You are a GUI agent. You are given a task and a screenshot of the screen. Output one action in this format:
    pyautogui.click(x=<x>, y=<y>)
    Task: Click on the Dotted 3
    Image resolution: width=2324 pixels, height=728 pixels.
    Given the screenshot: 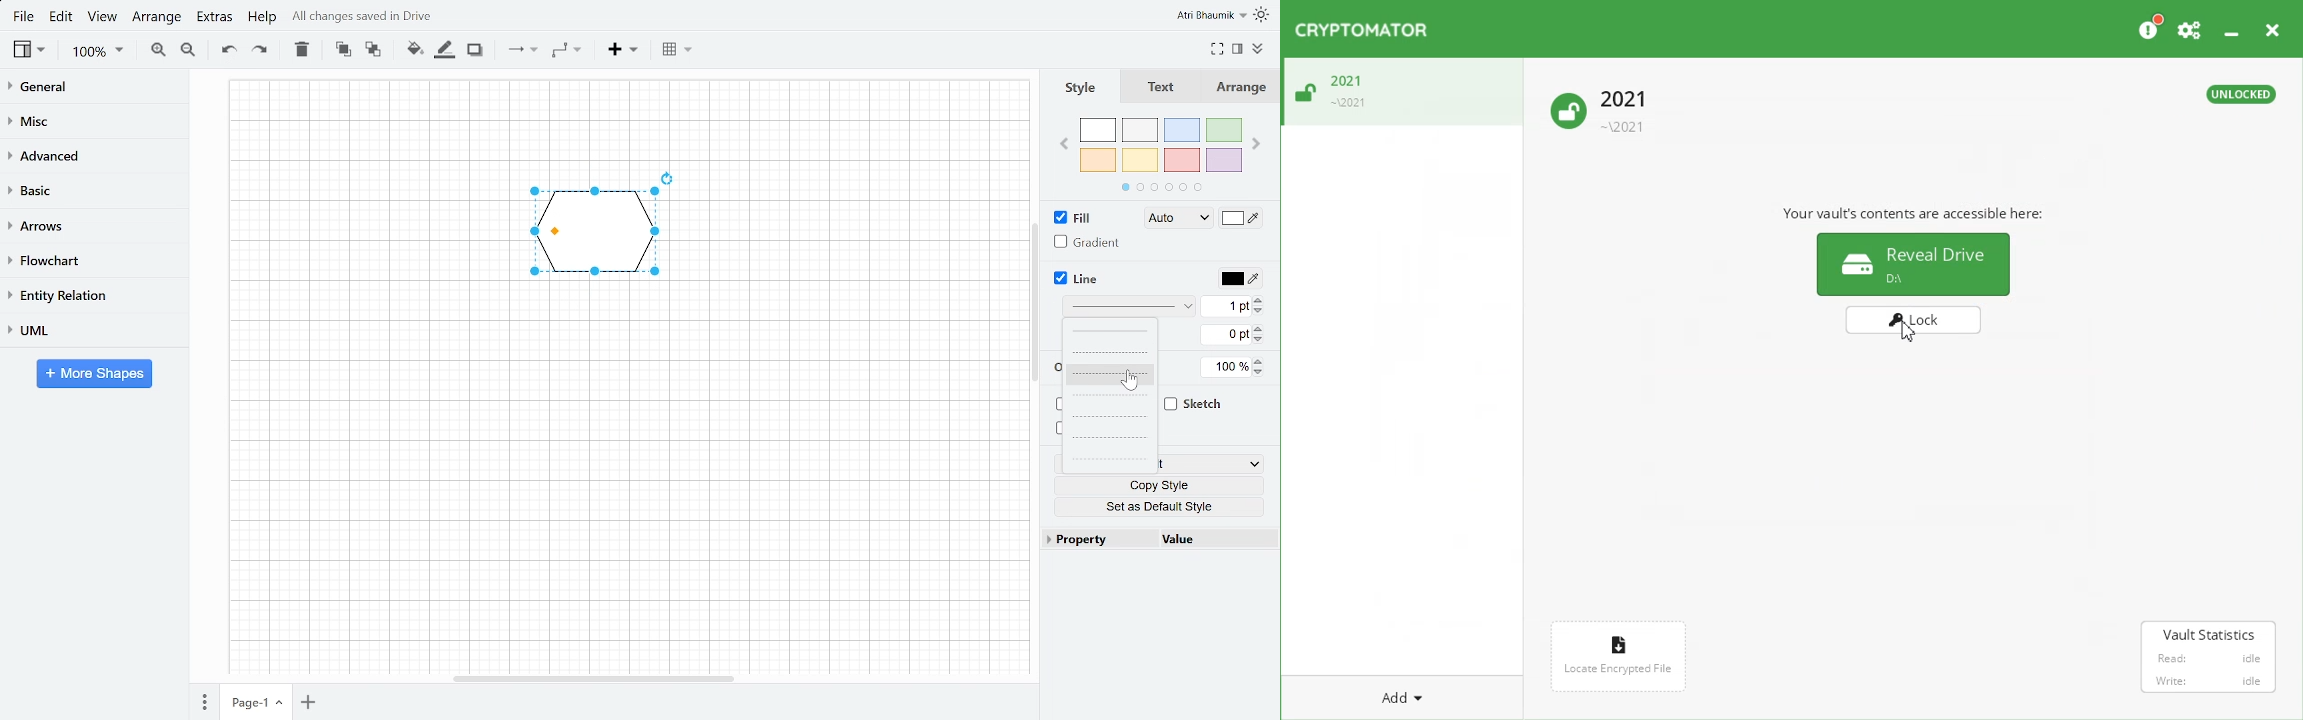 What is the action you would take?
    pyautogui.click(x=1109, y=461)
    